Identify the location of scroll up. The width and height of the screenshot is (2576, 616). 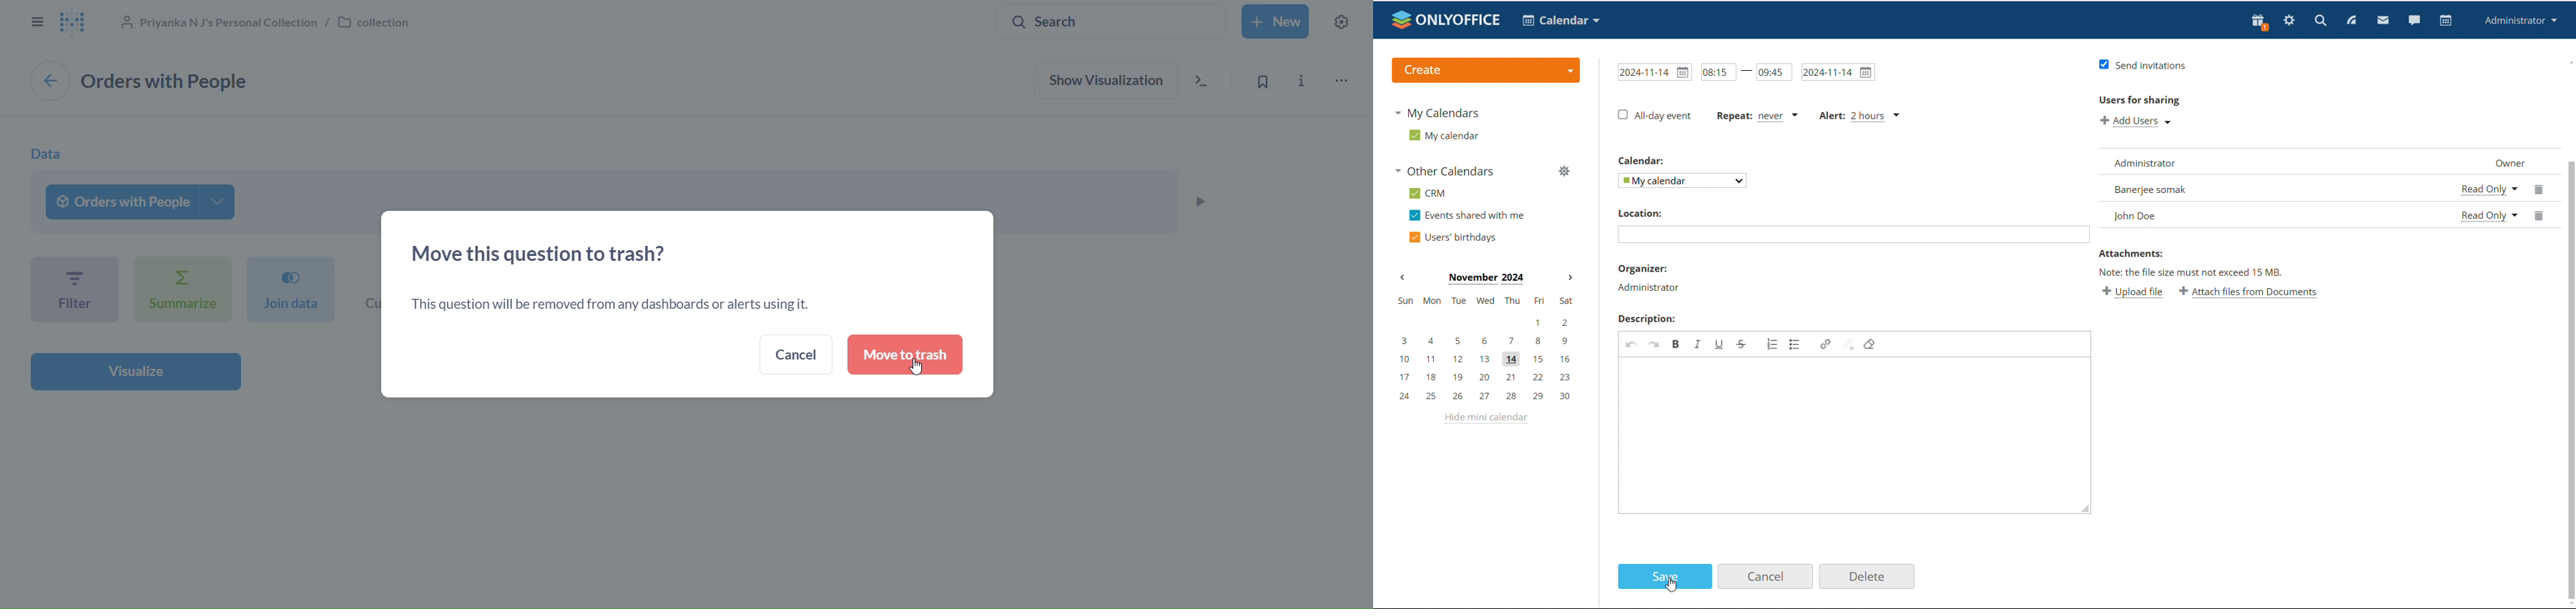
(2569, 61).